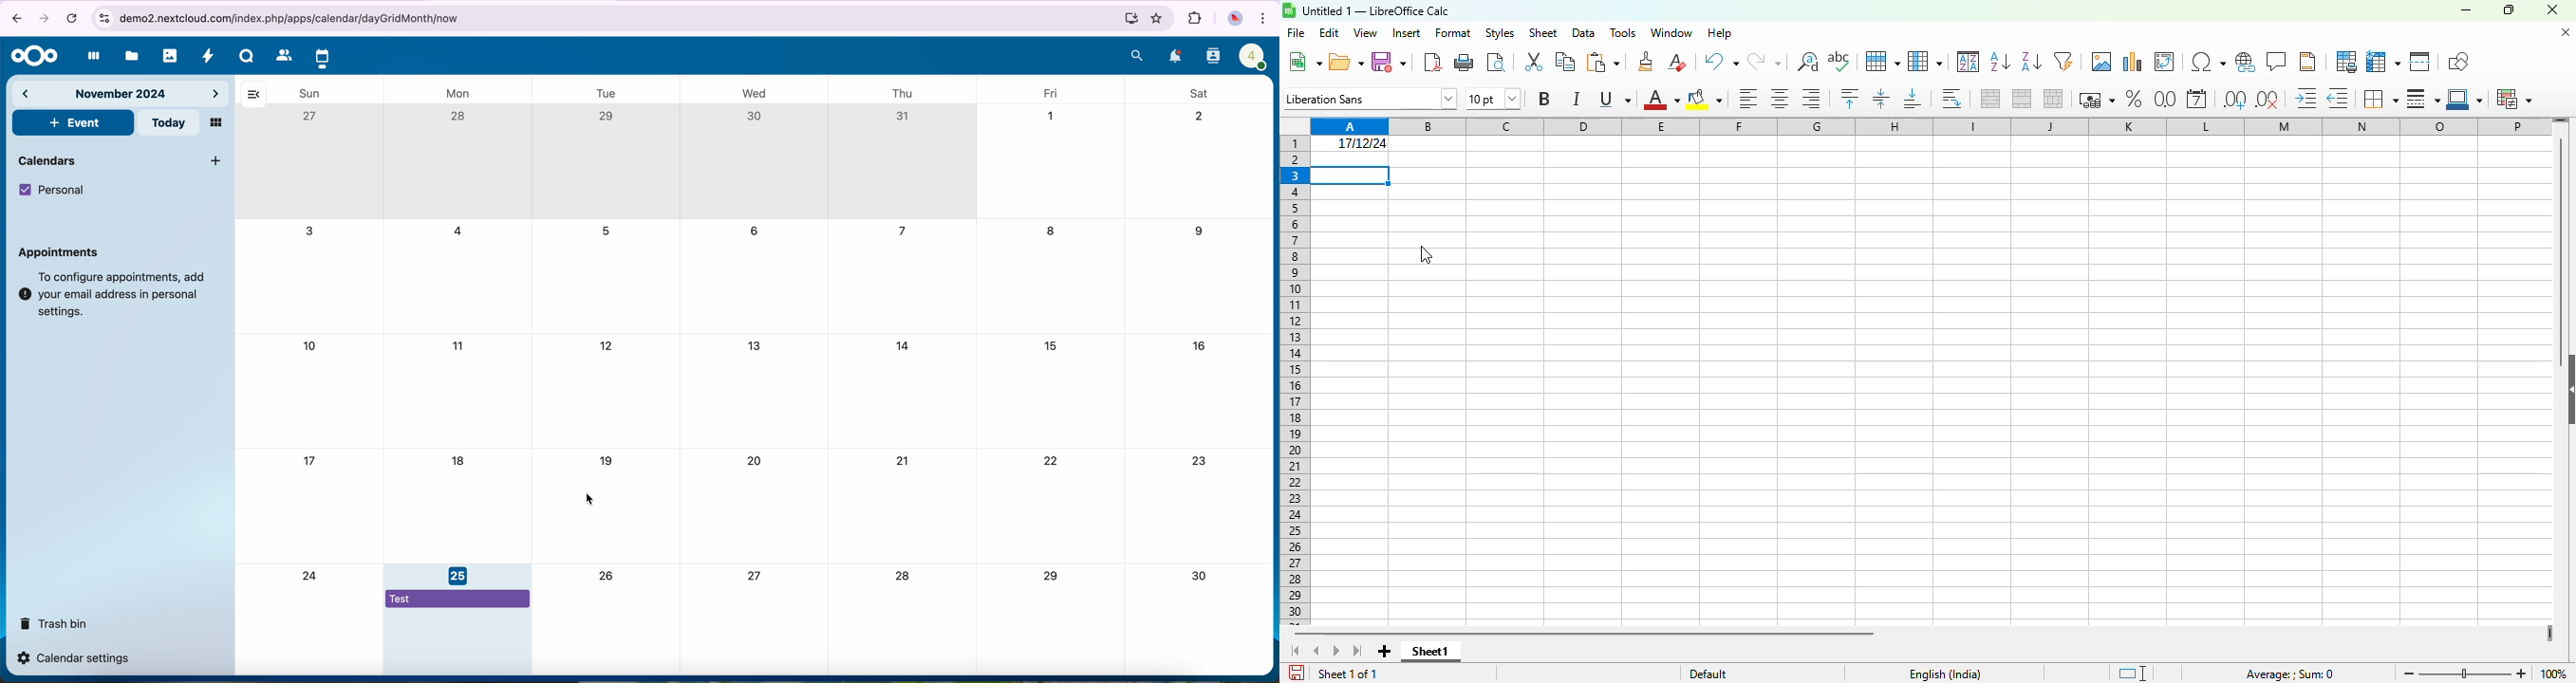  What do you see at coordinates (2551, 9) in the screenshot?
I see `close` at bounding box center [2551, 9].